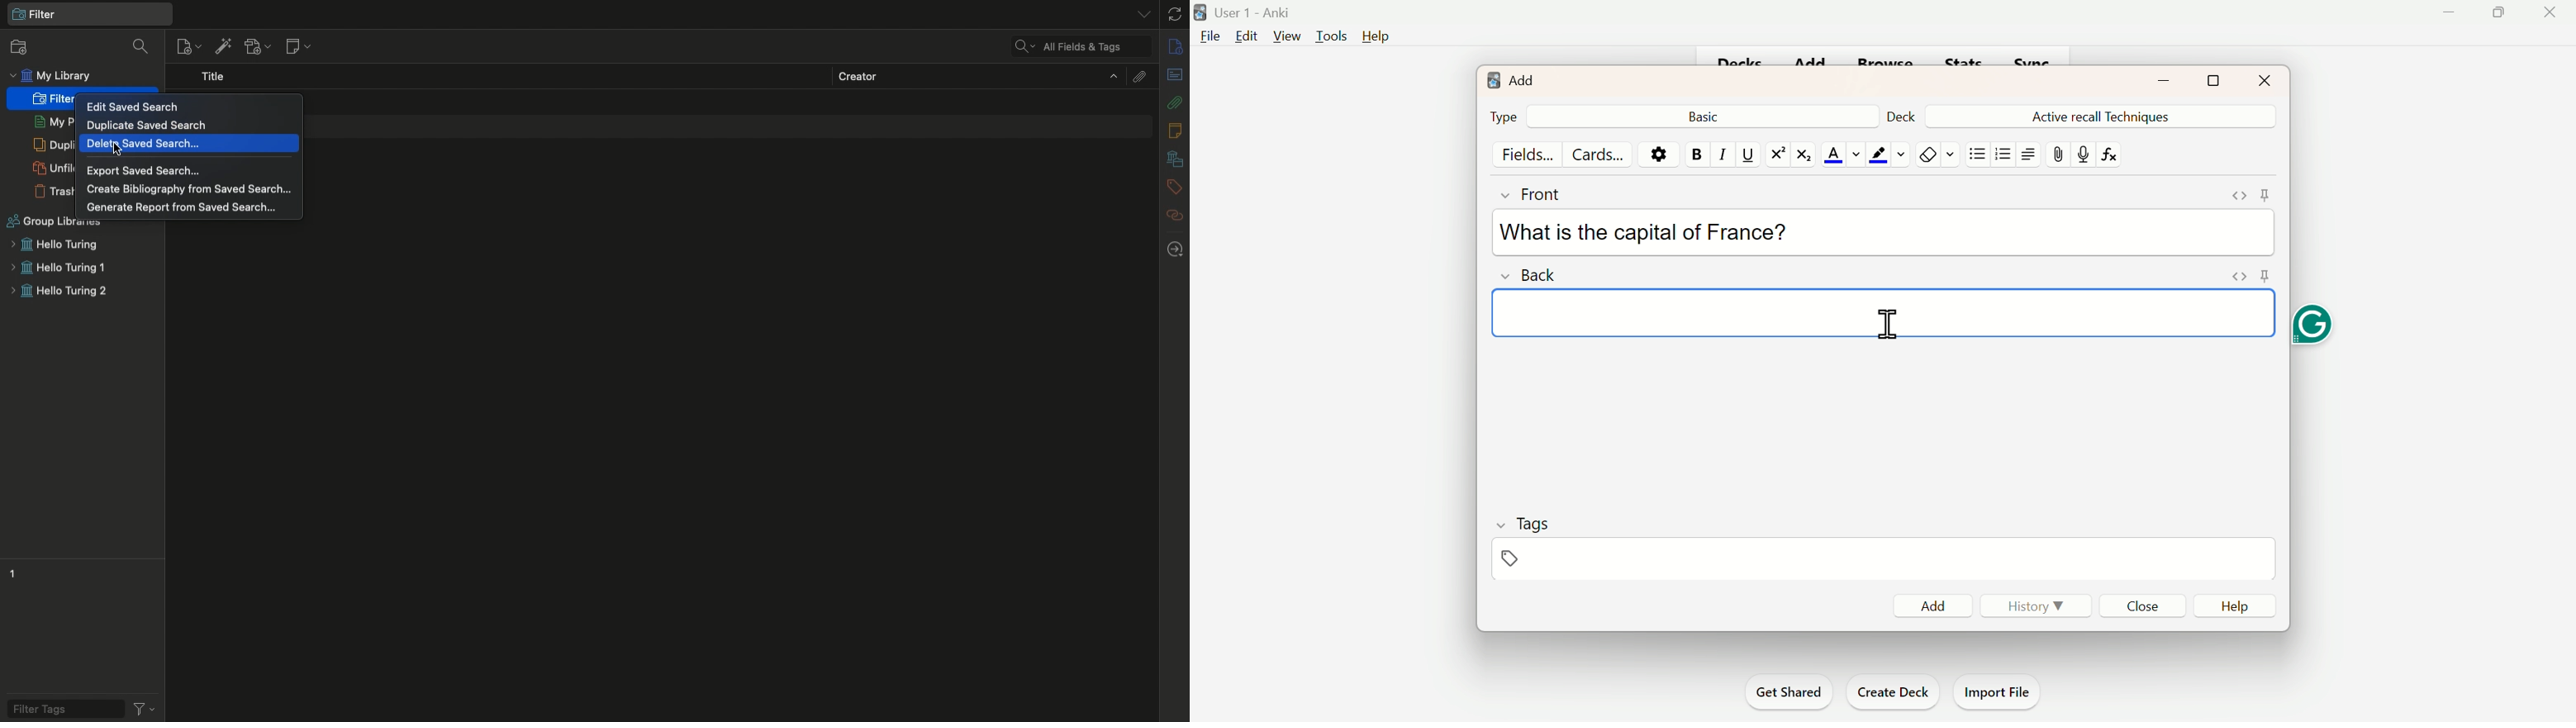  I want to click on My library, so click(88, 14).